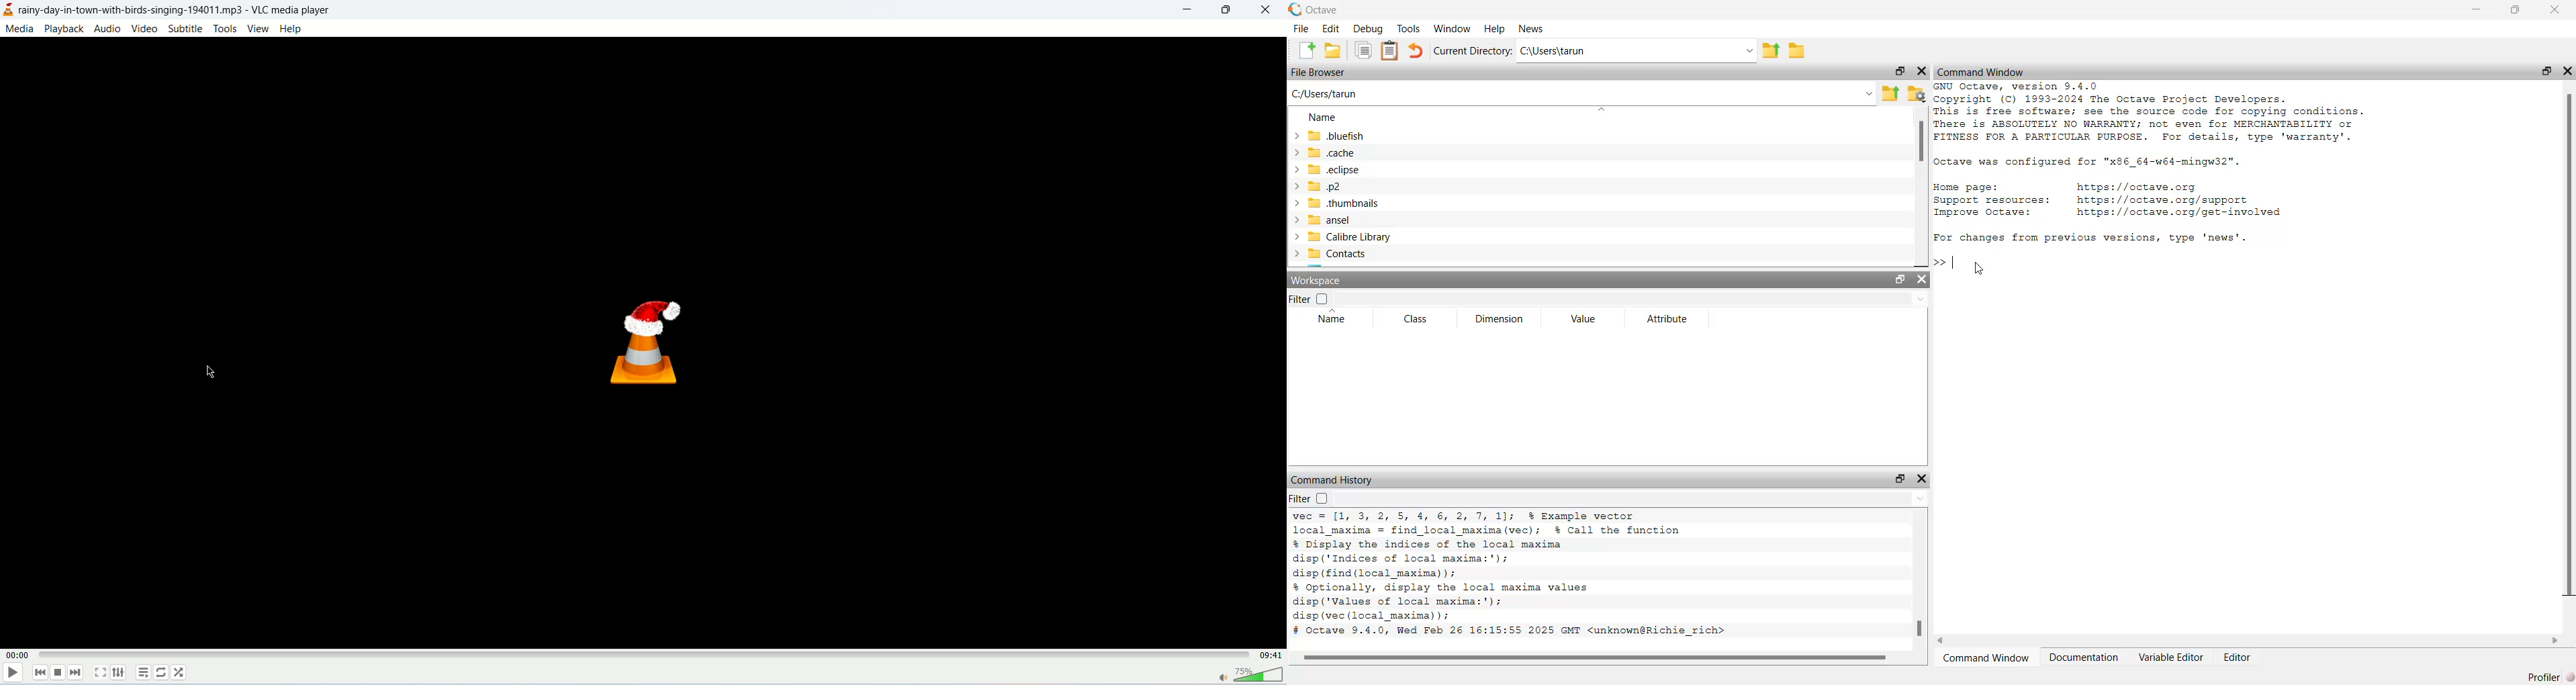 This screenshot has width=2576, height=700. Describe the element at coordinates (1797, 49) in the screenshot. I see `Browse Directions` at that location.